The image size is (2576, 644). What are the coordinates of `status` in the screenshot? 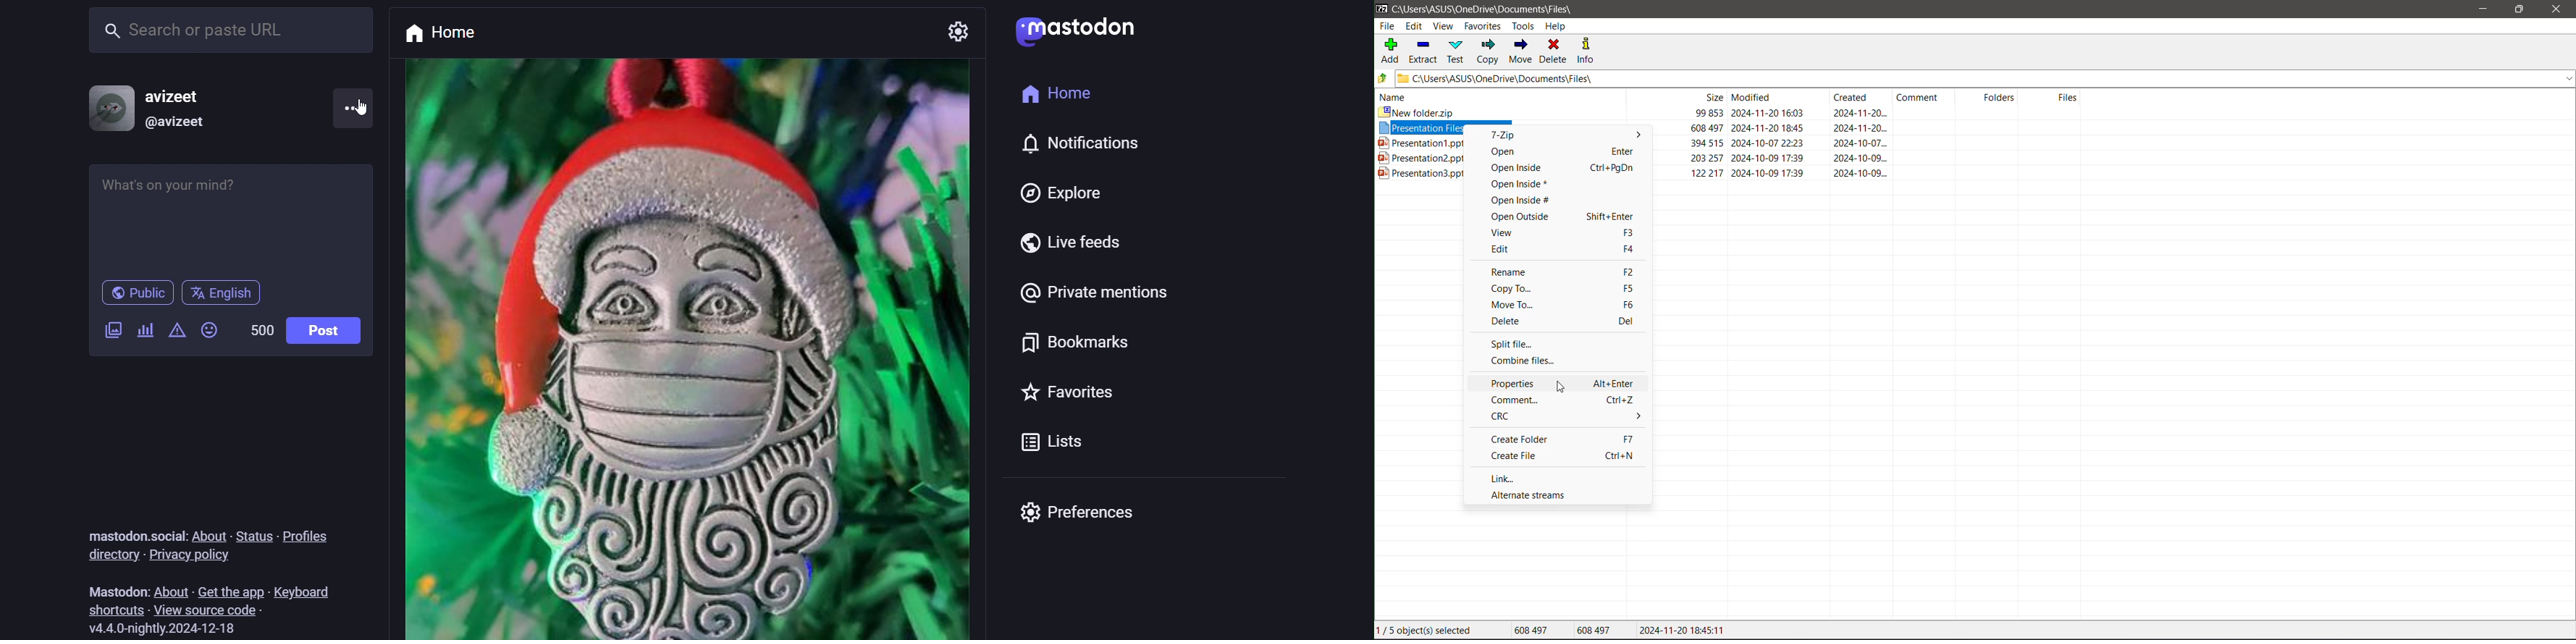 It's located at (251, 536).